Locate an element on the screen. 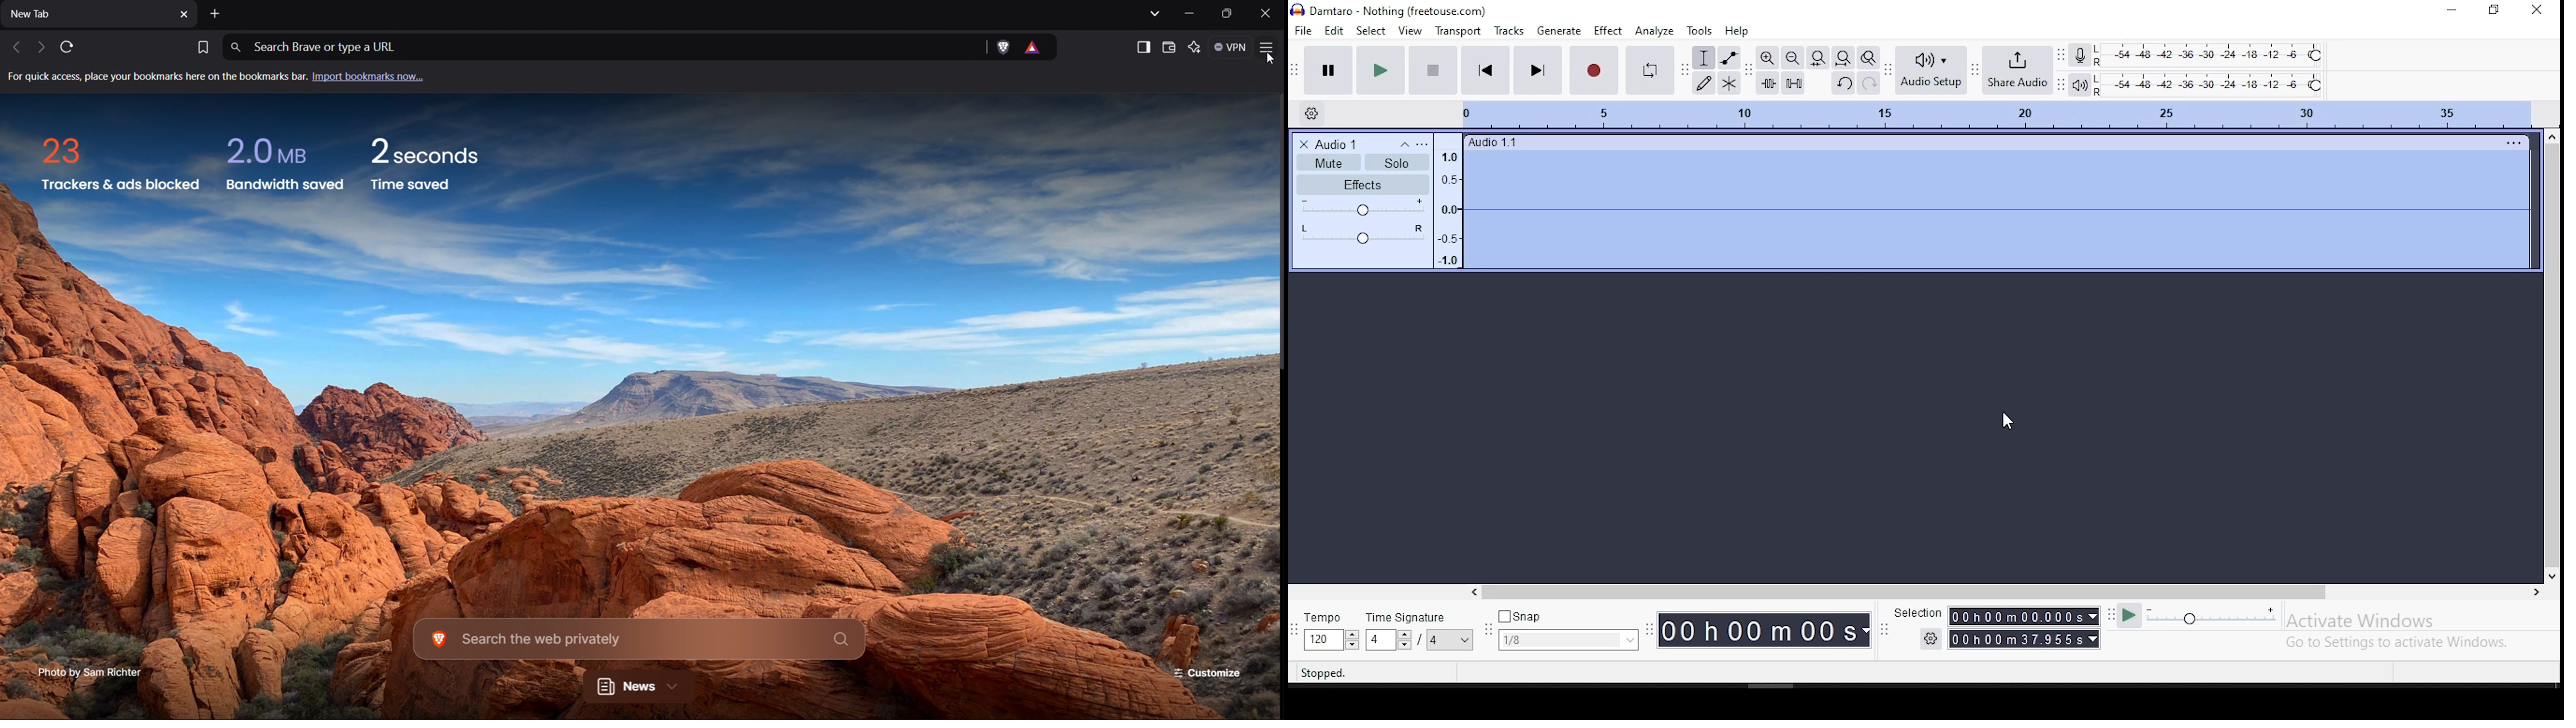  minimize is located at coordinates (2451, 11).